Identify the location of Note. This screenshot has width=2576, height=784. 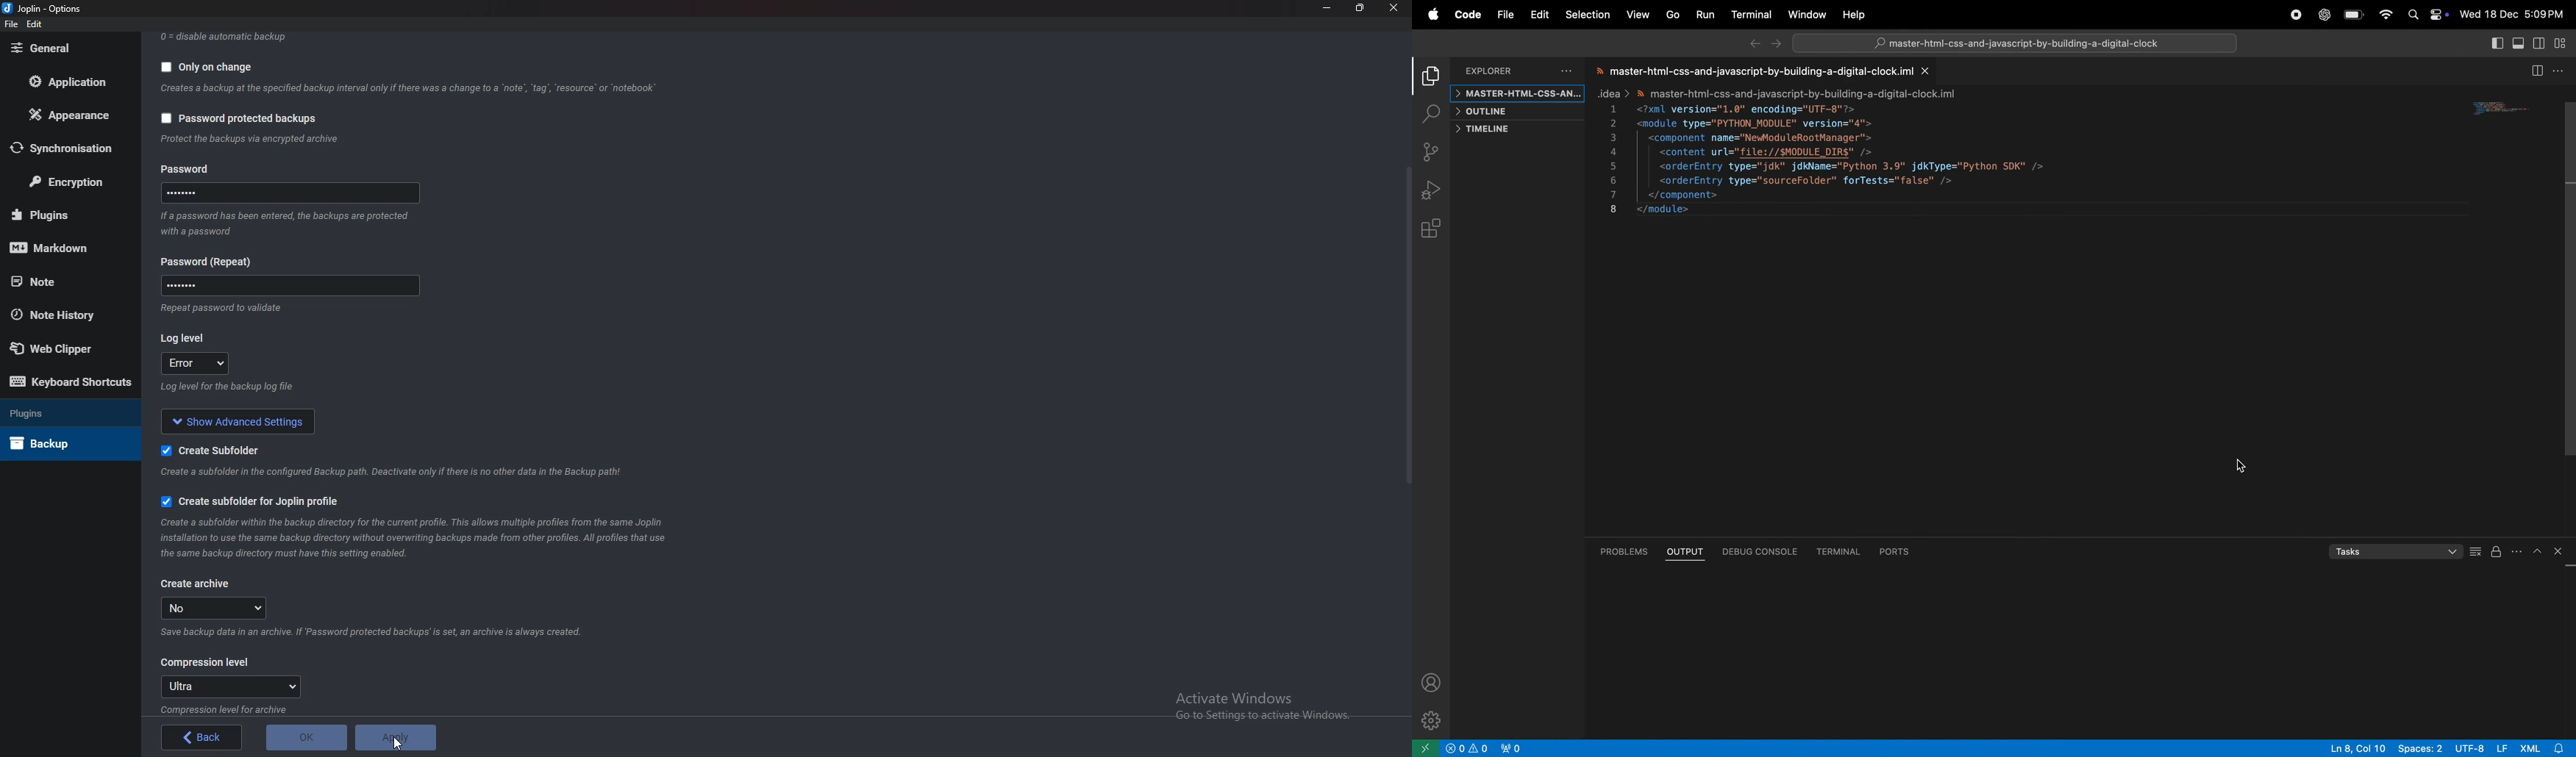
(65, 280).